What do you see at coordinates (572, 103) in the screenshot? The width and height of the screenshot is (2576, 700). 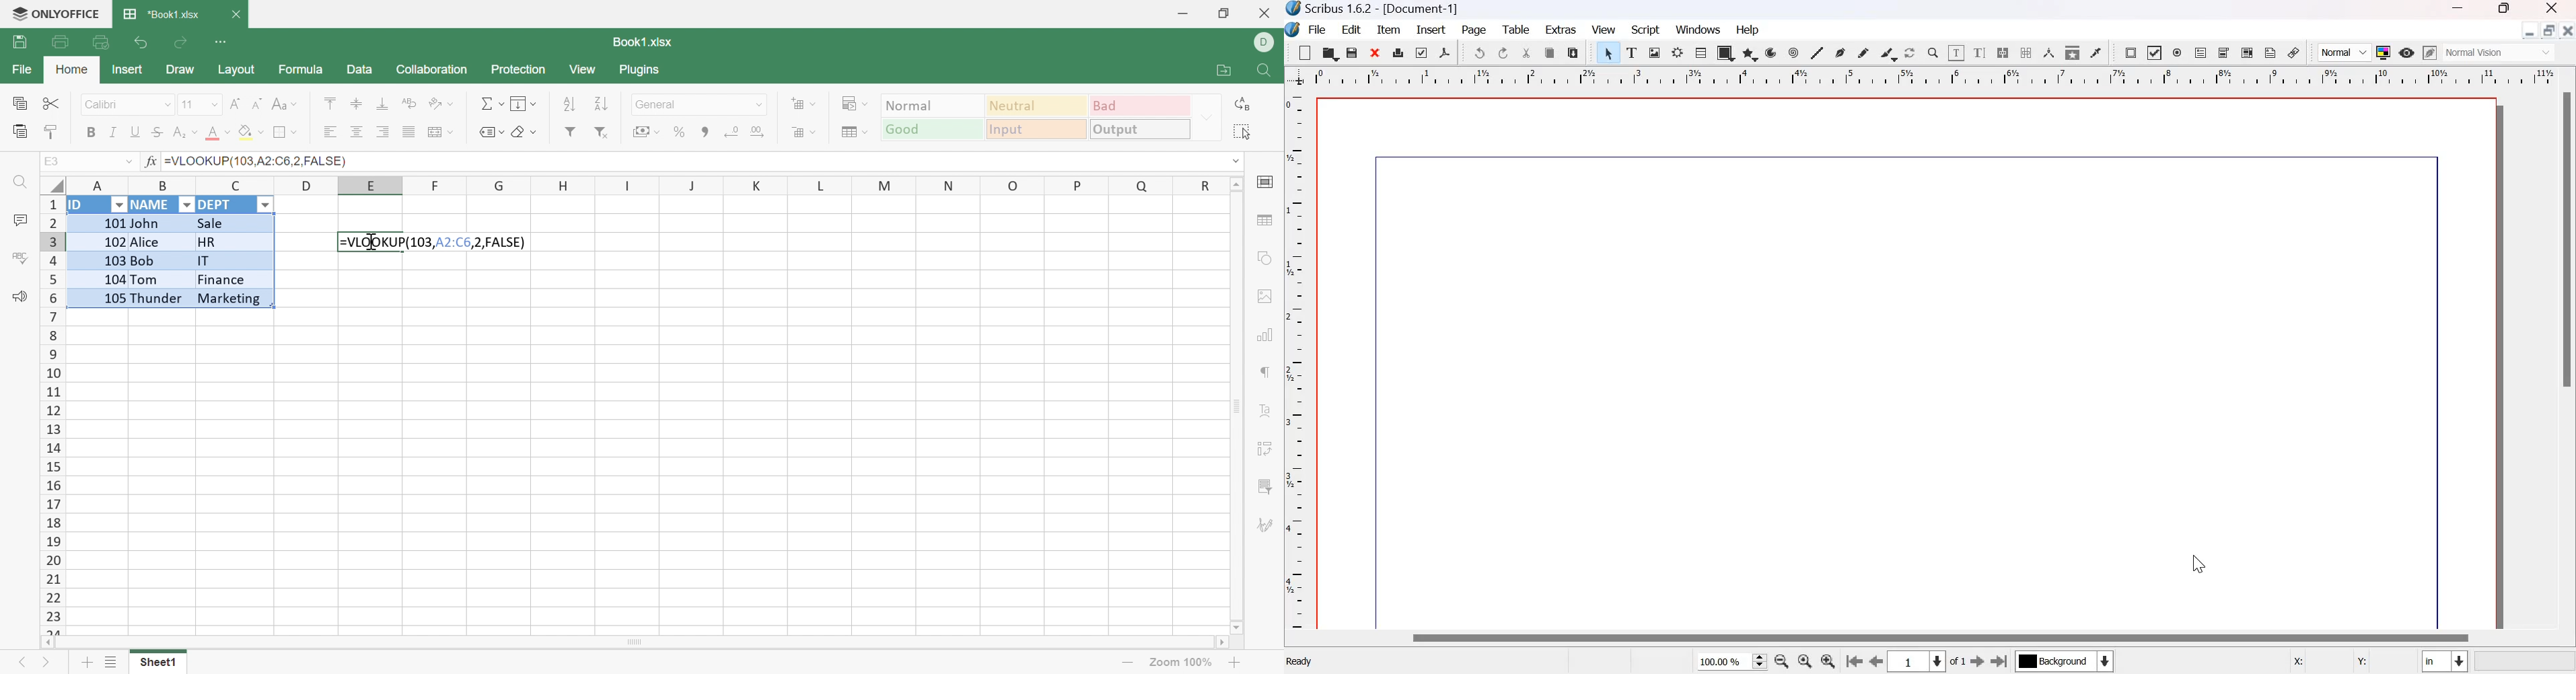 I see `Ascending order` at bounding box center [572, 103].